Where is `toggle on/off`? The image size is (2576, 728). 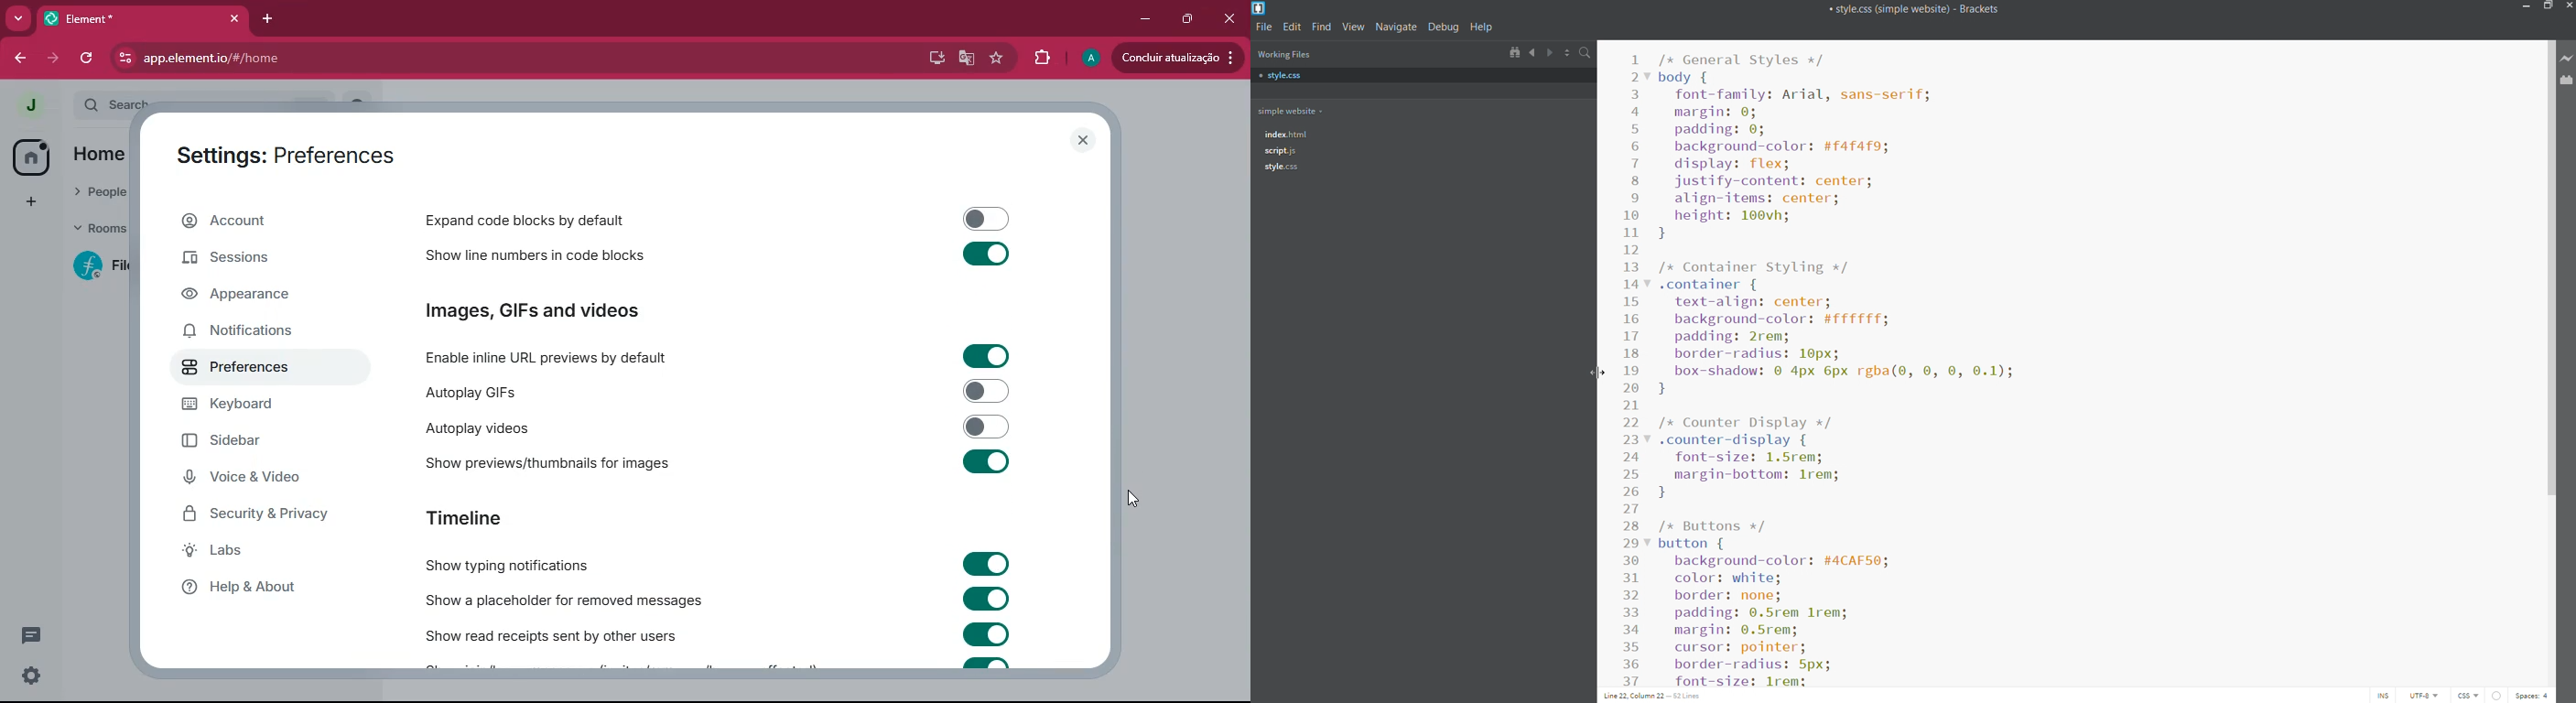
toggle on/off is located at coordinates (987, 356).